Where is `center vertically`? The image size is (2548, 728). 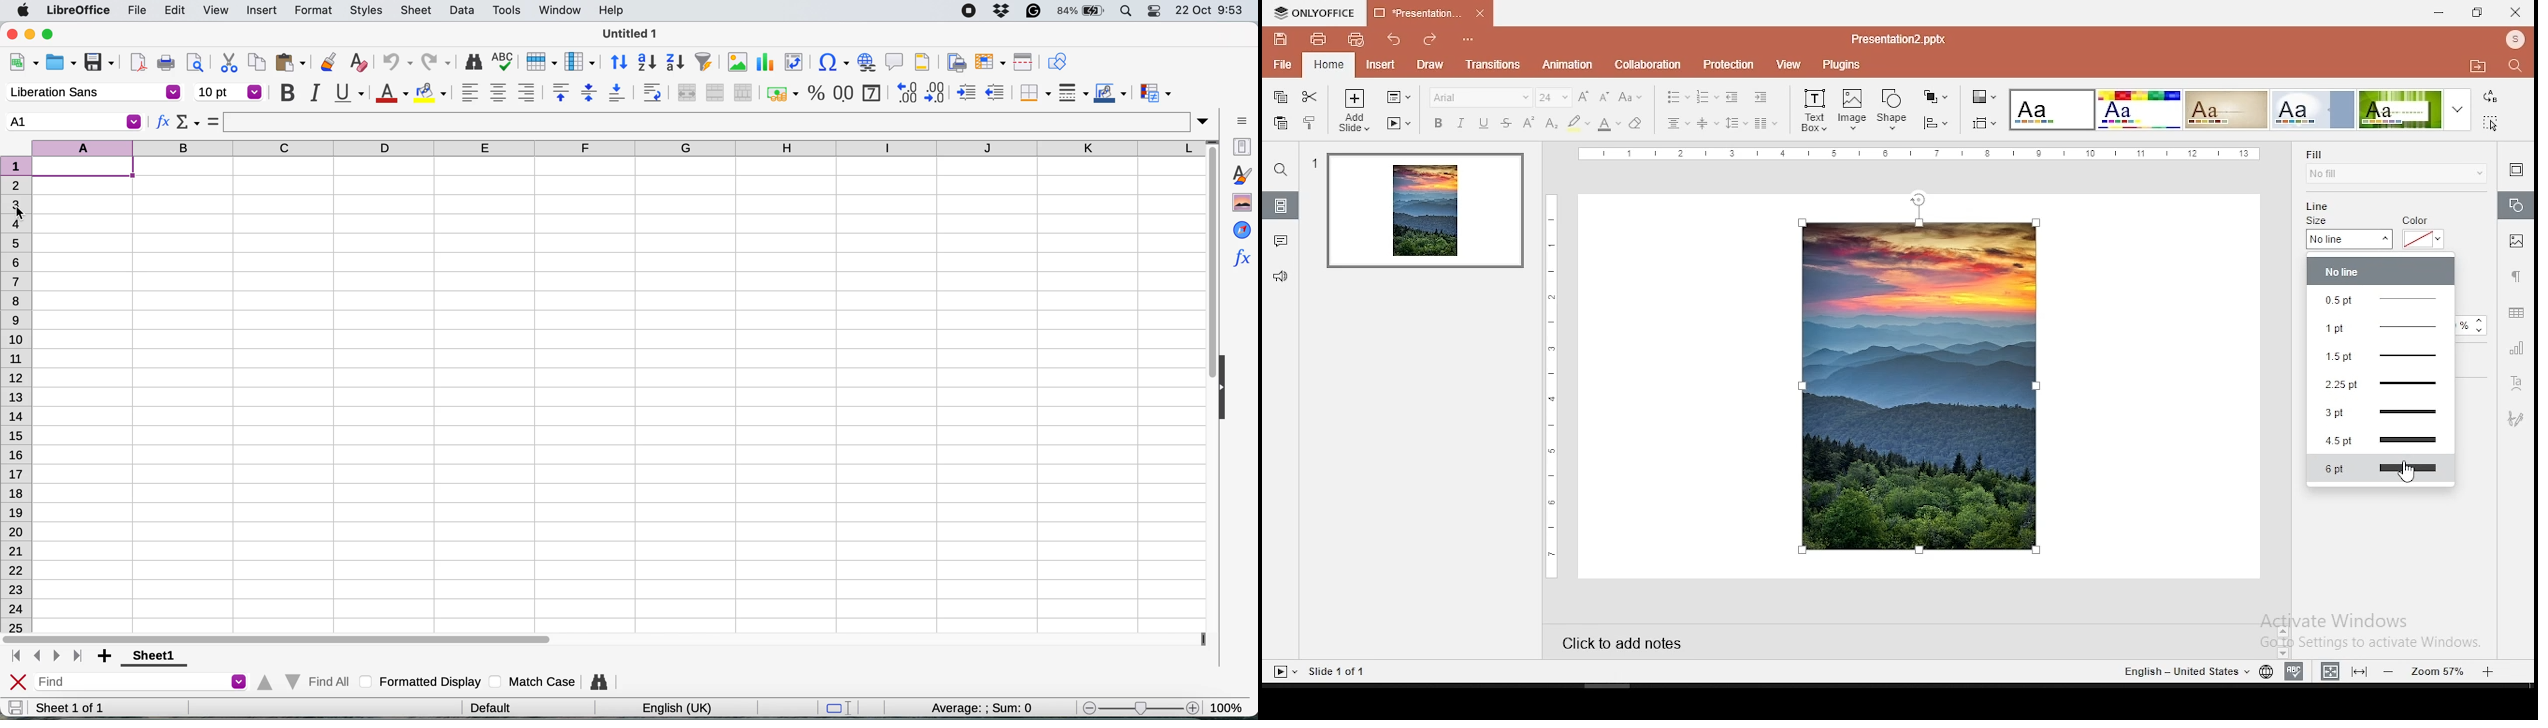 center vertically is located at coordinates (589, 92).